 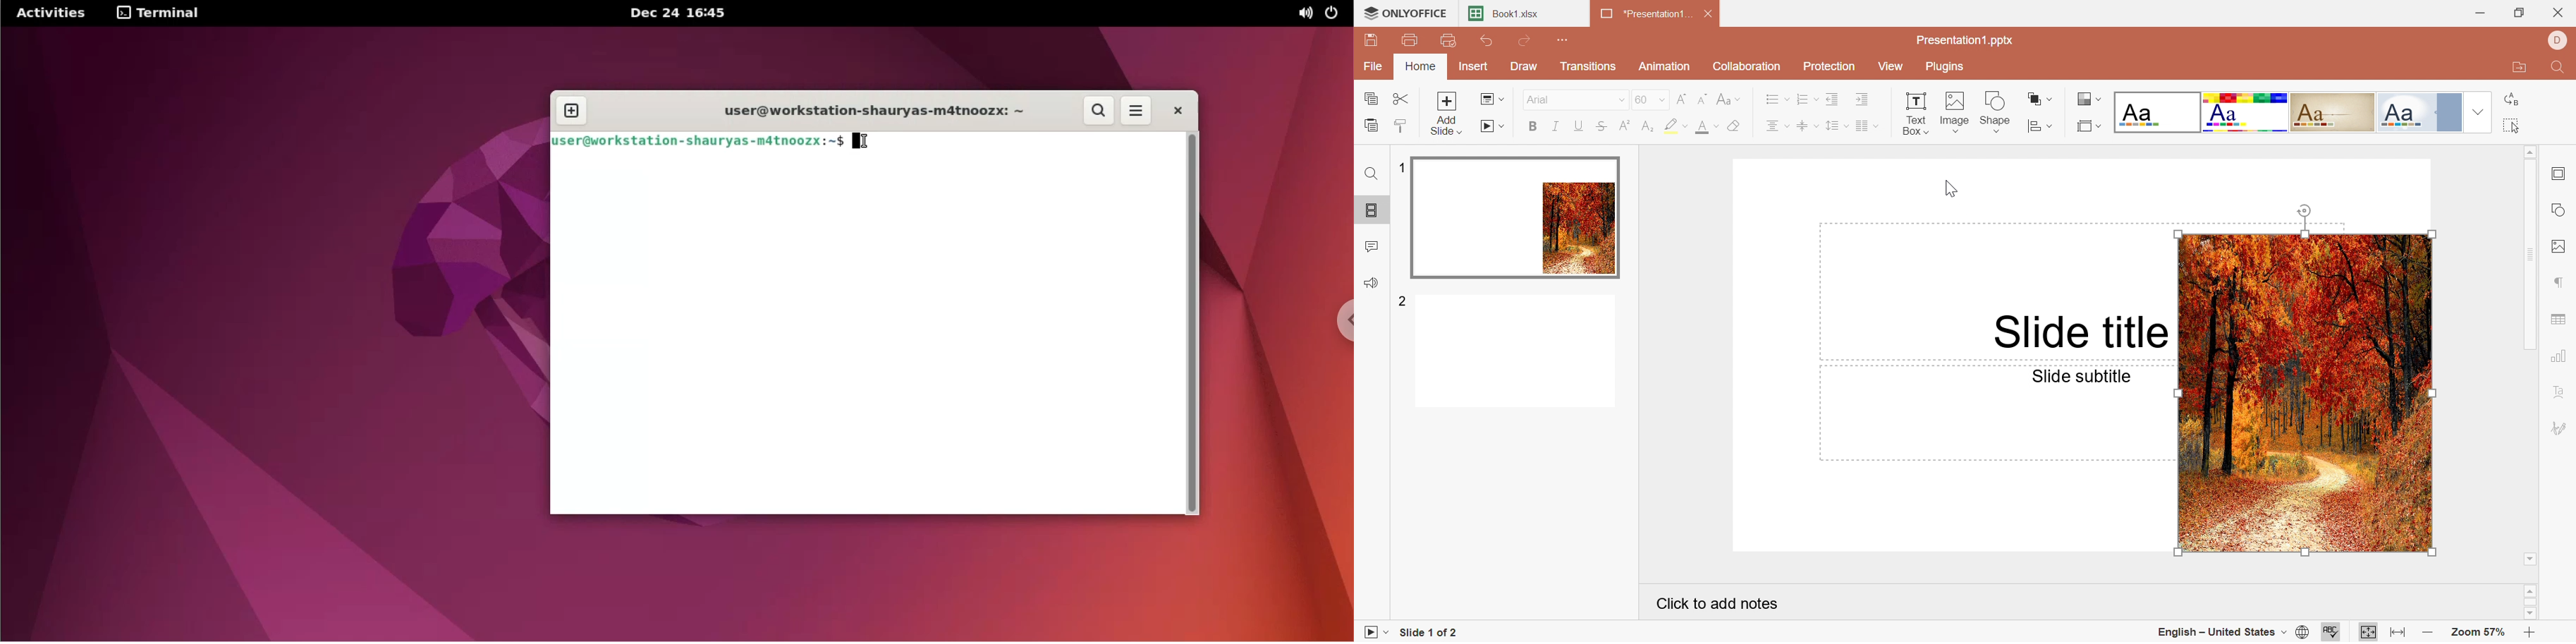 I want to click on Fit to width, so click(x=2398, y=632).